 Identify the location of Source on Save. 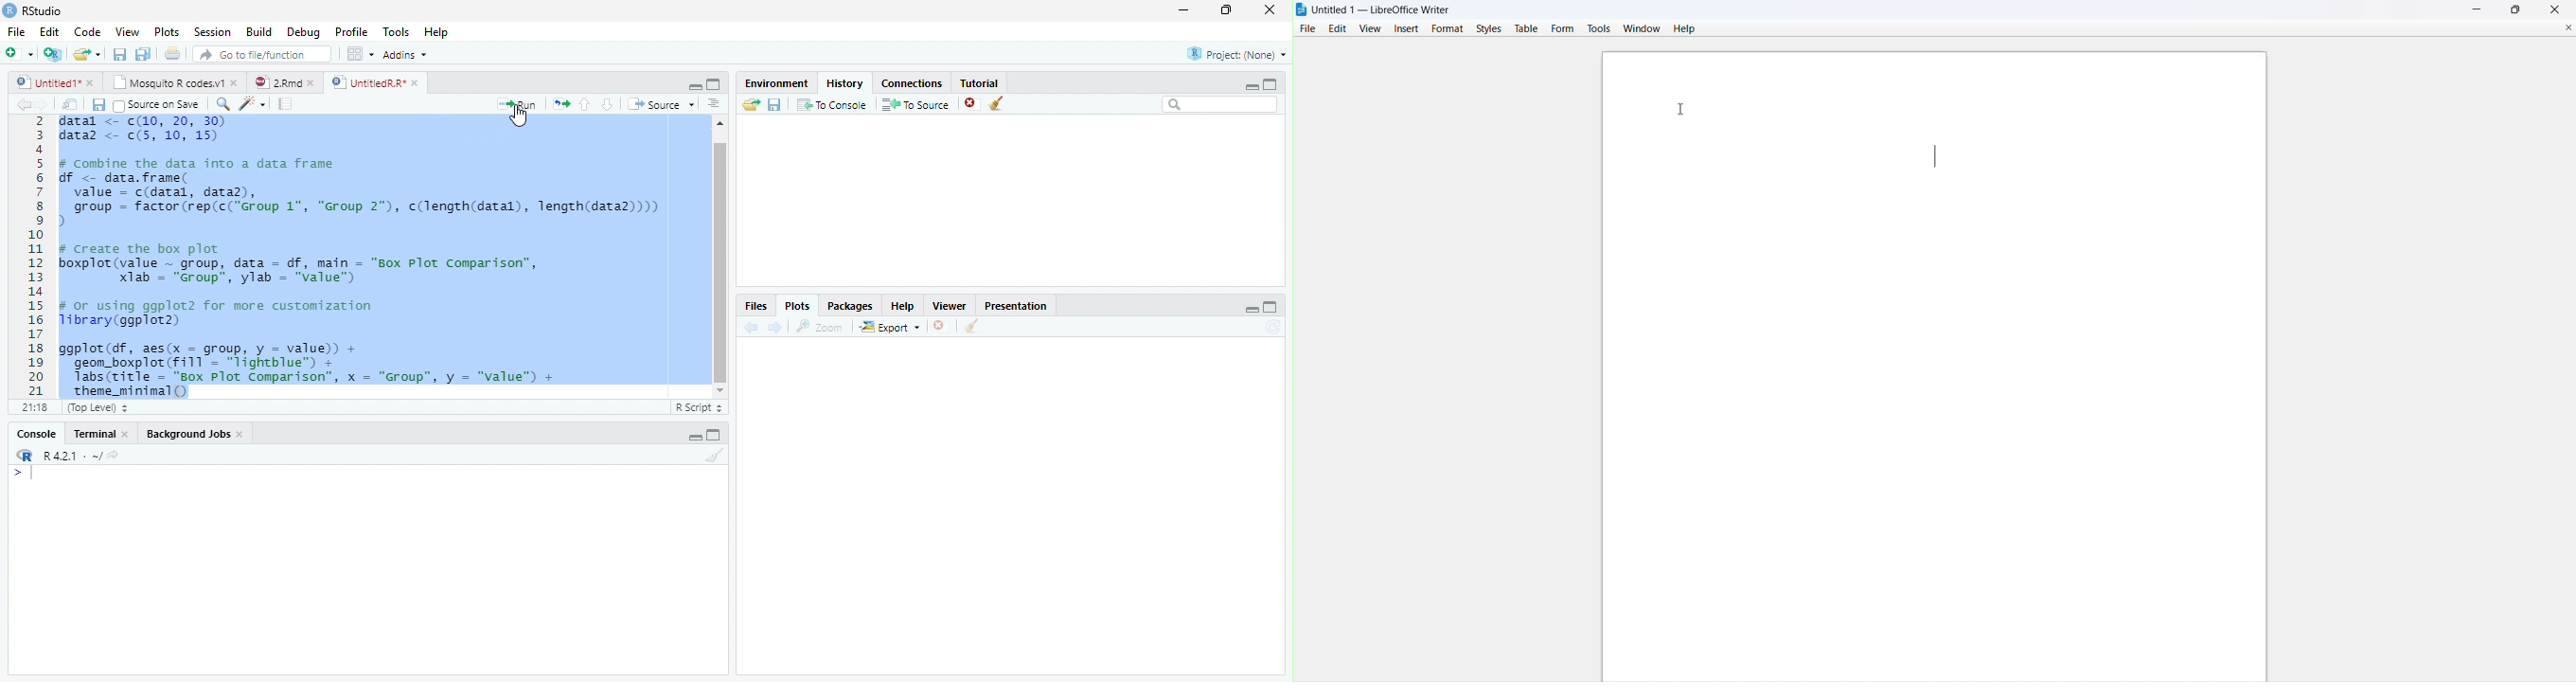
(159, 105).